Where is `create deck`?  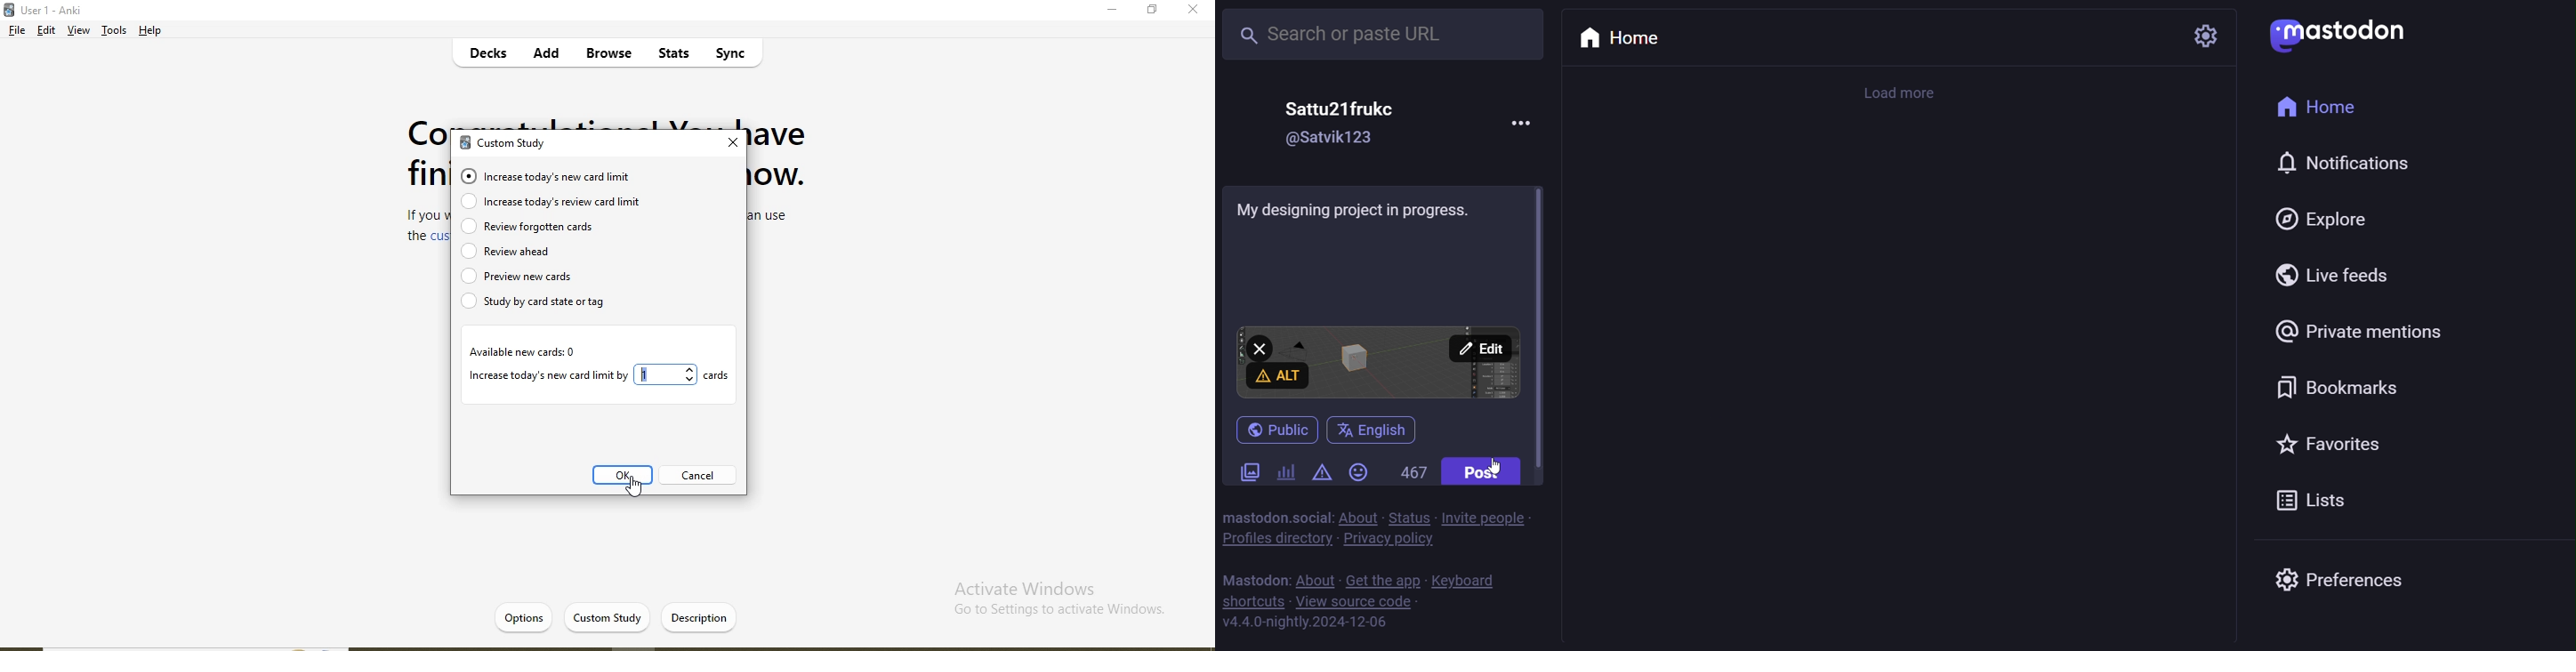
create deck is located at coordinates (619, 616).